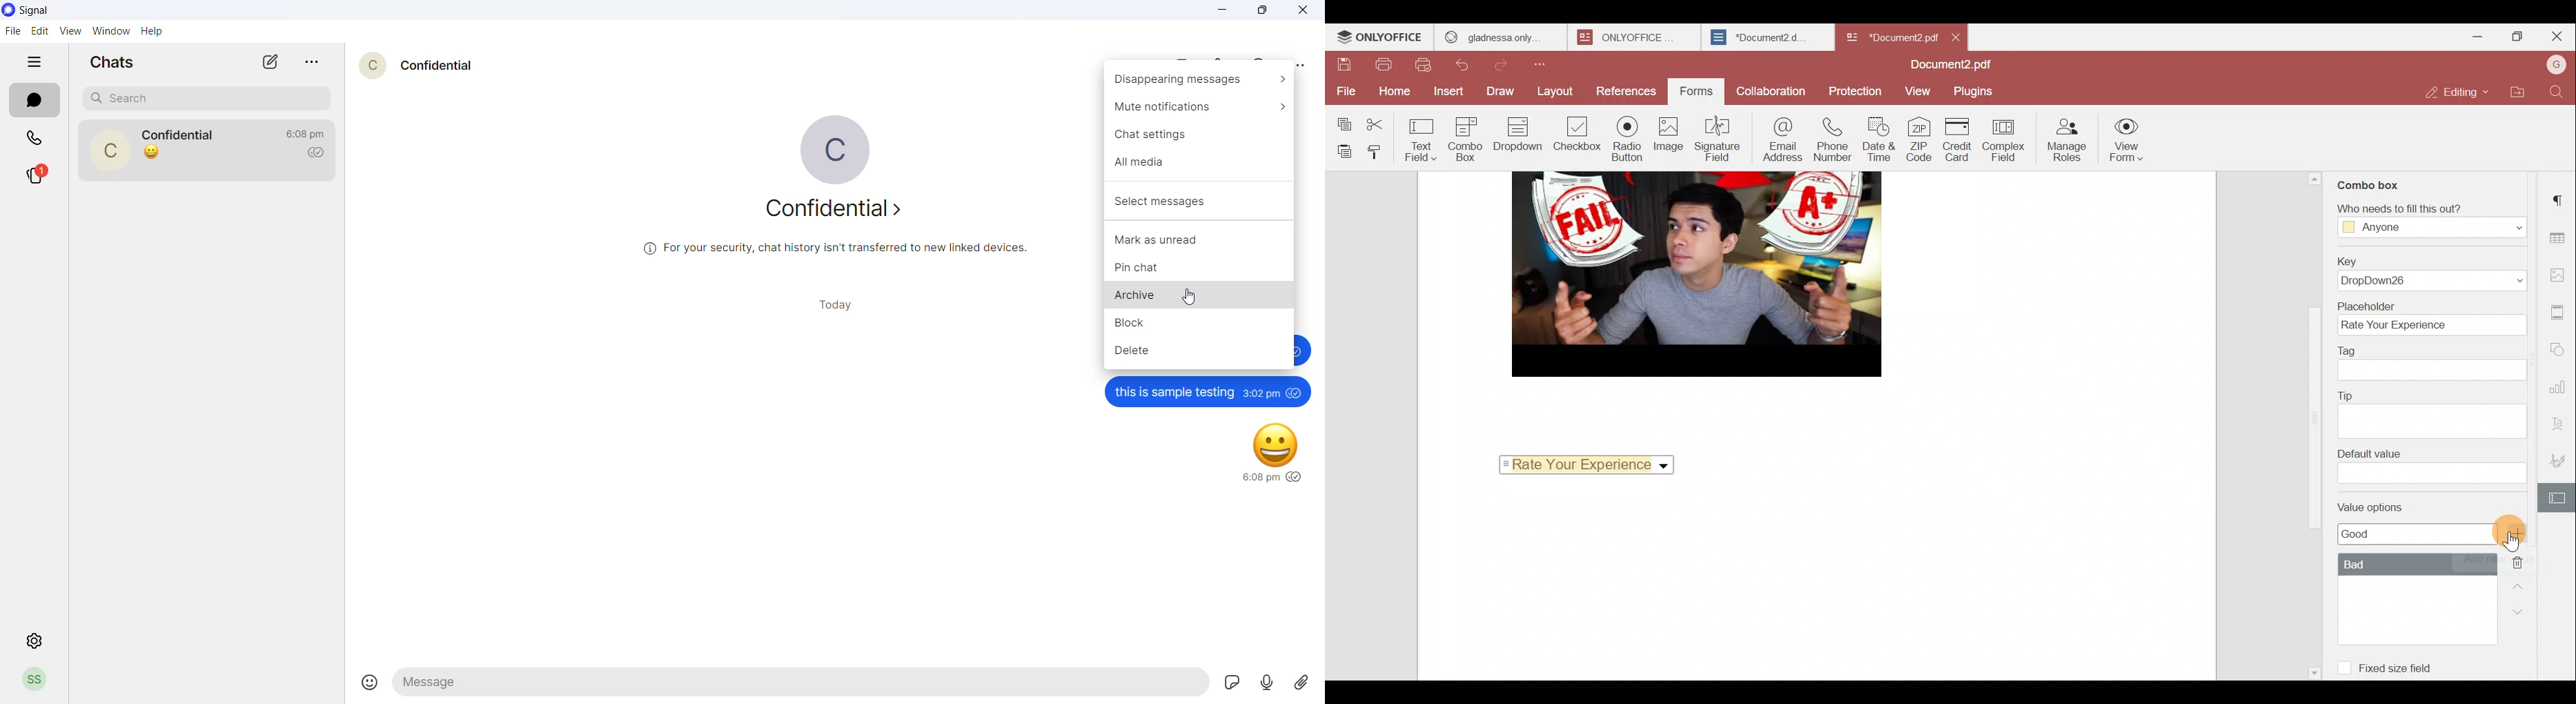 The image size is (2576, 728). What do you see at coordinates (798, 686) in the screenshot?
I see `message text area` at bounding box center [798, 686].